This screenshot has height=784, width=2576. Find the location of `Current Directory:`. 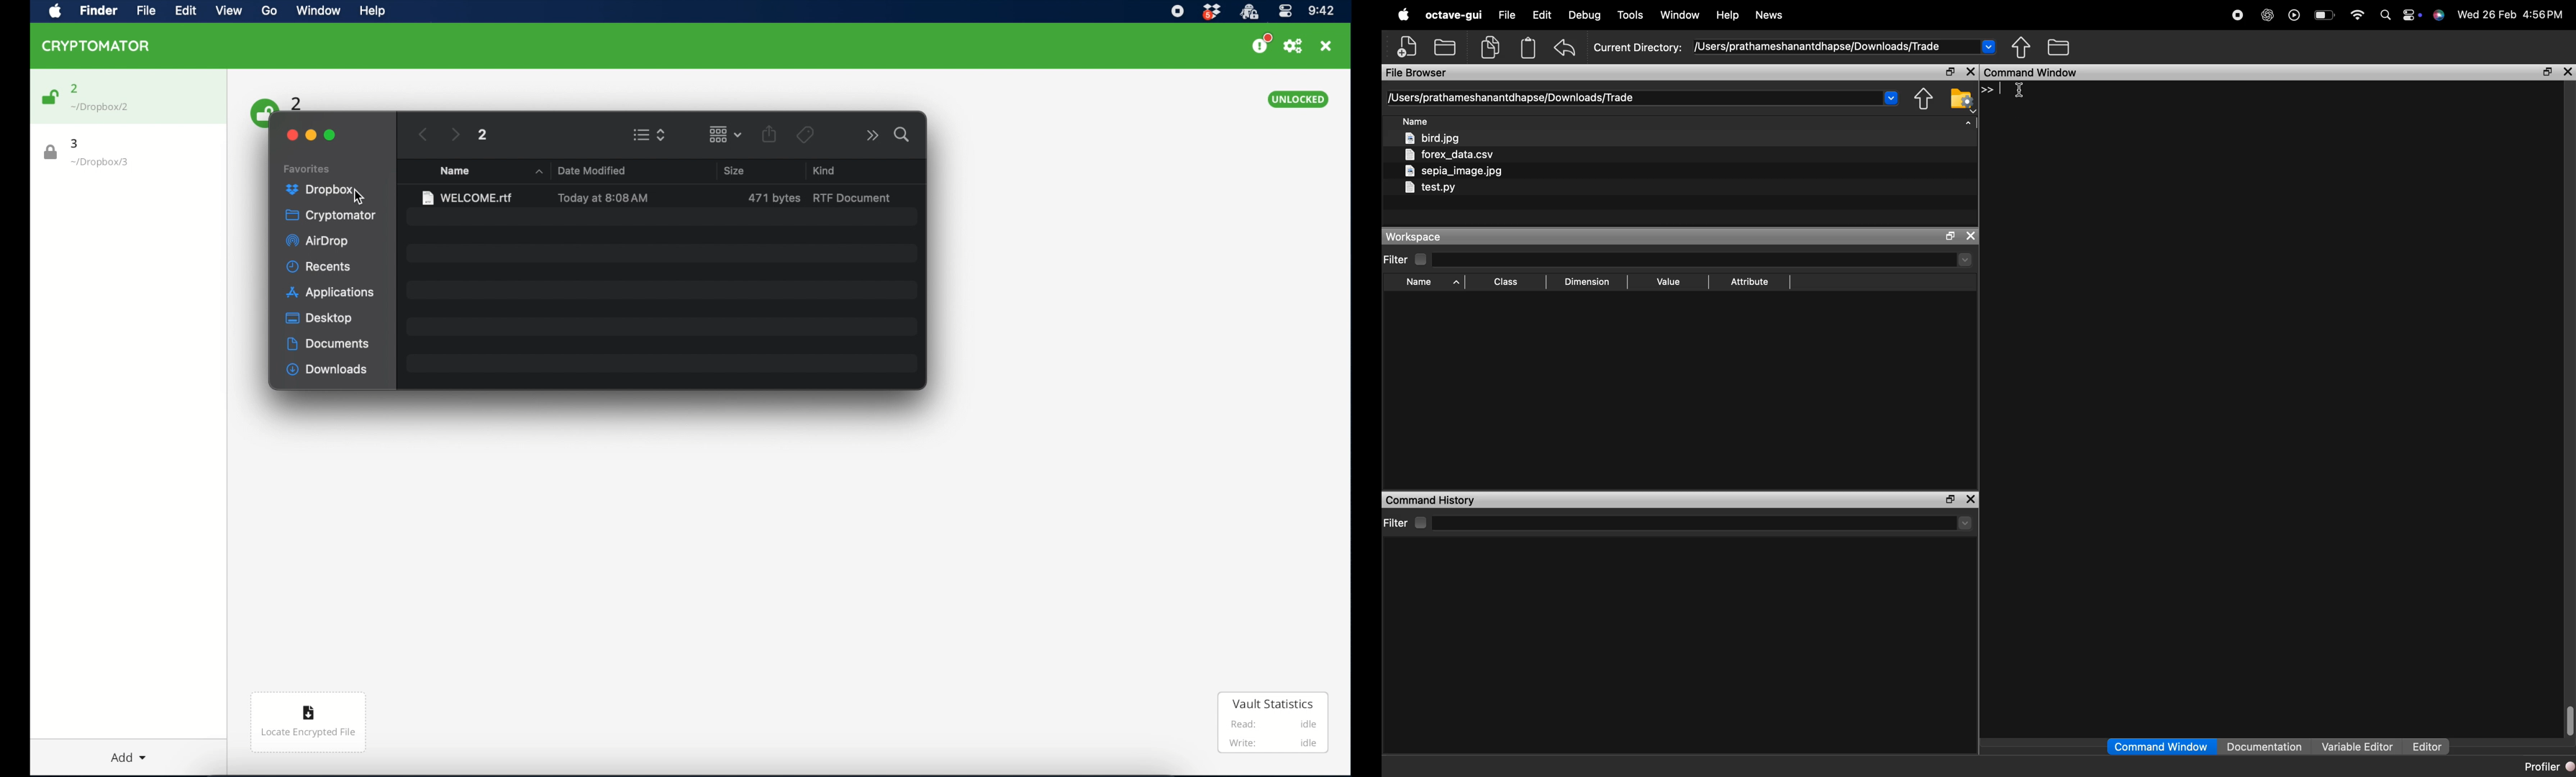

Current Directory: is located at coordinates (1638, 48).